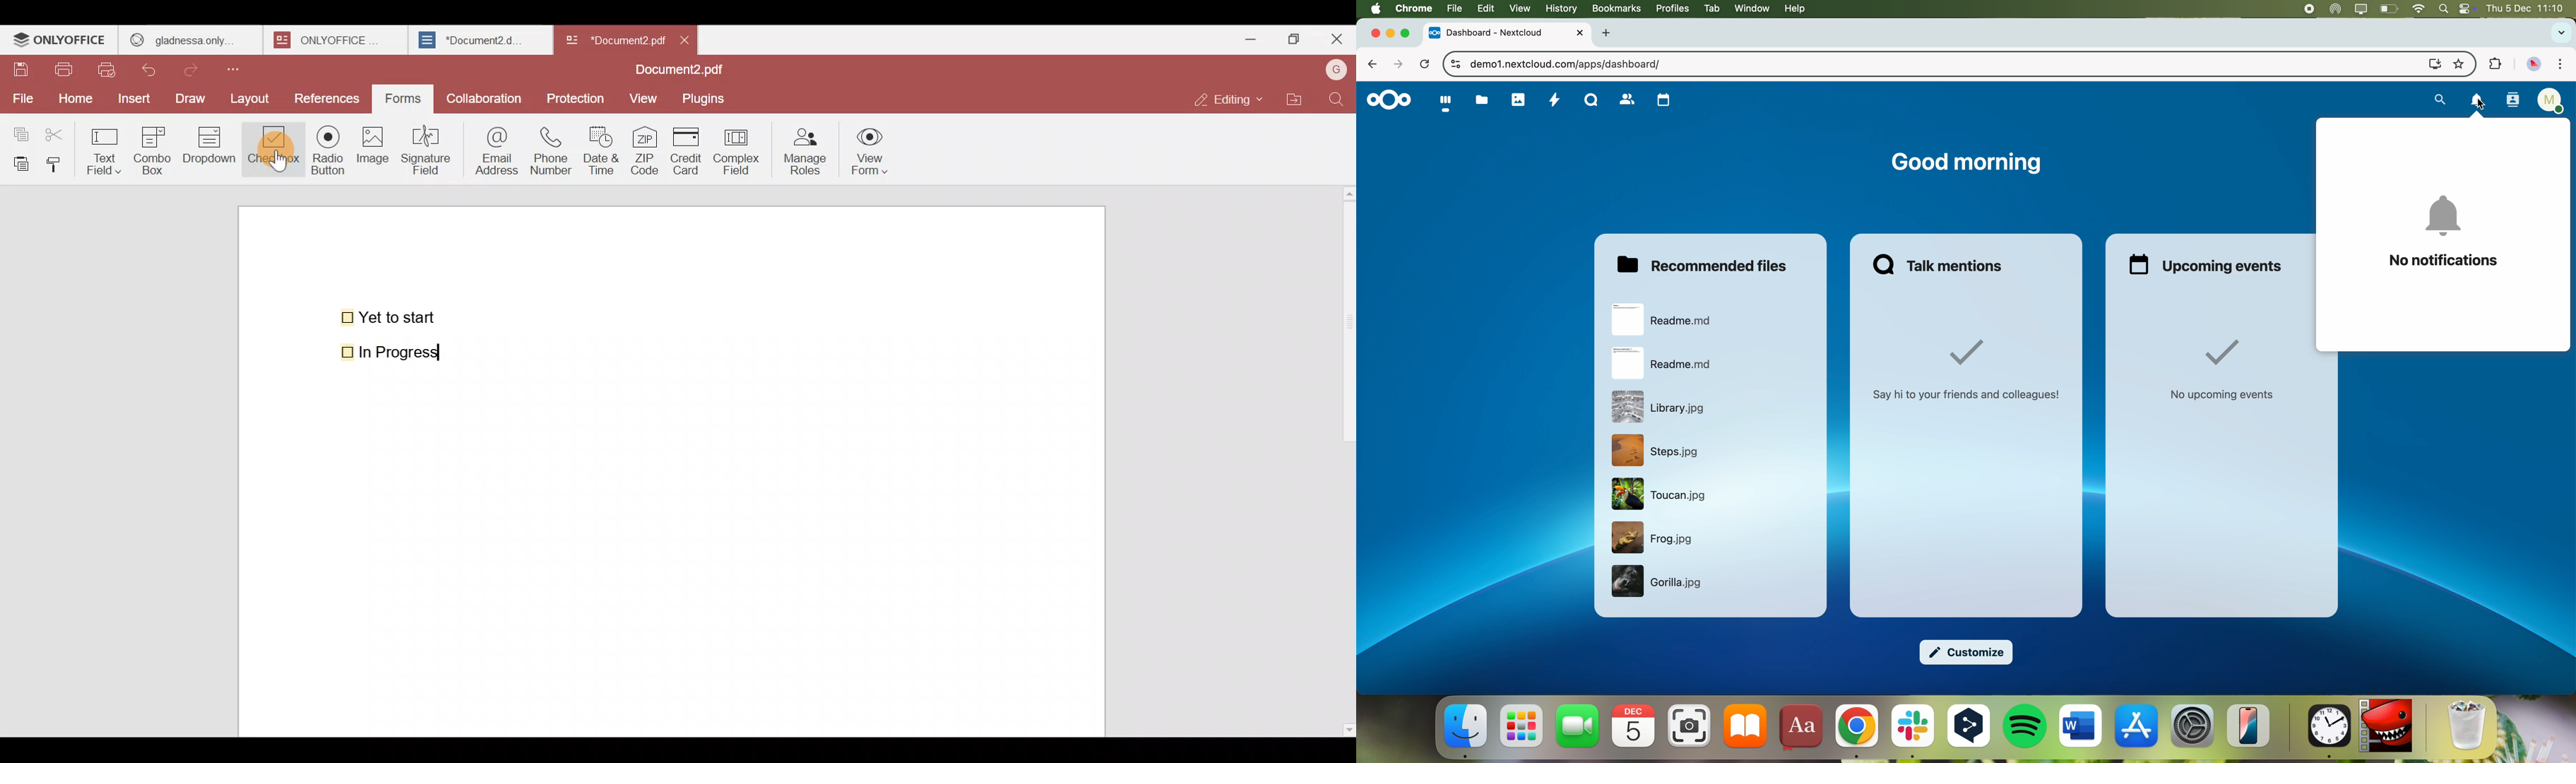 Image resolution: width=2576 pixels, height=784 pixels. I want to click on contacts, so click(1627, 100).